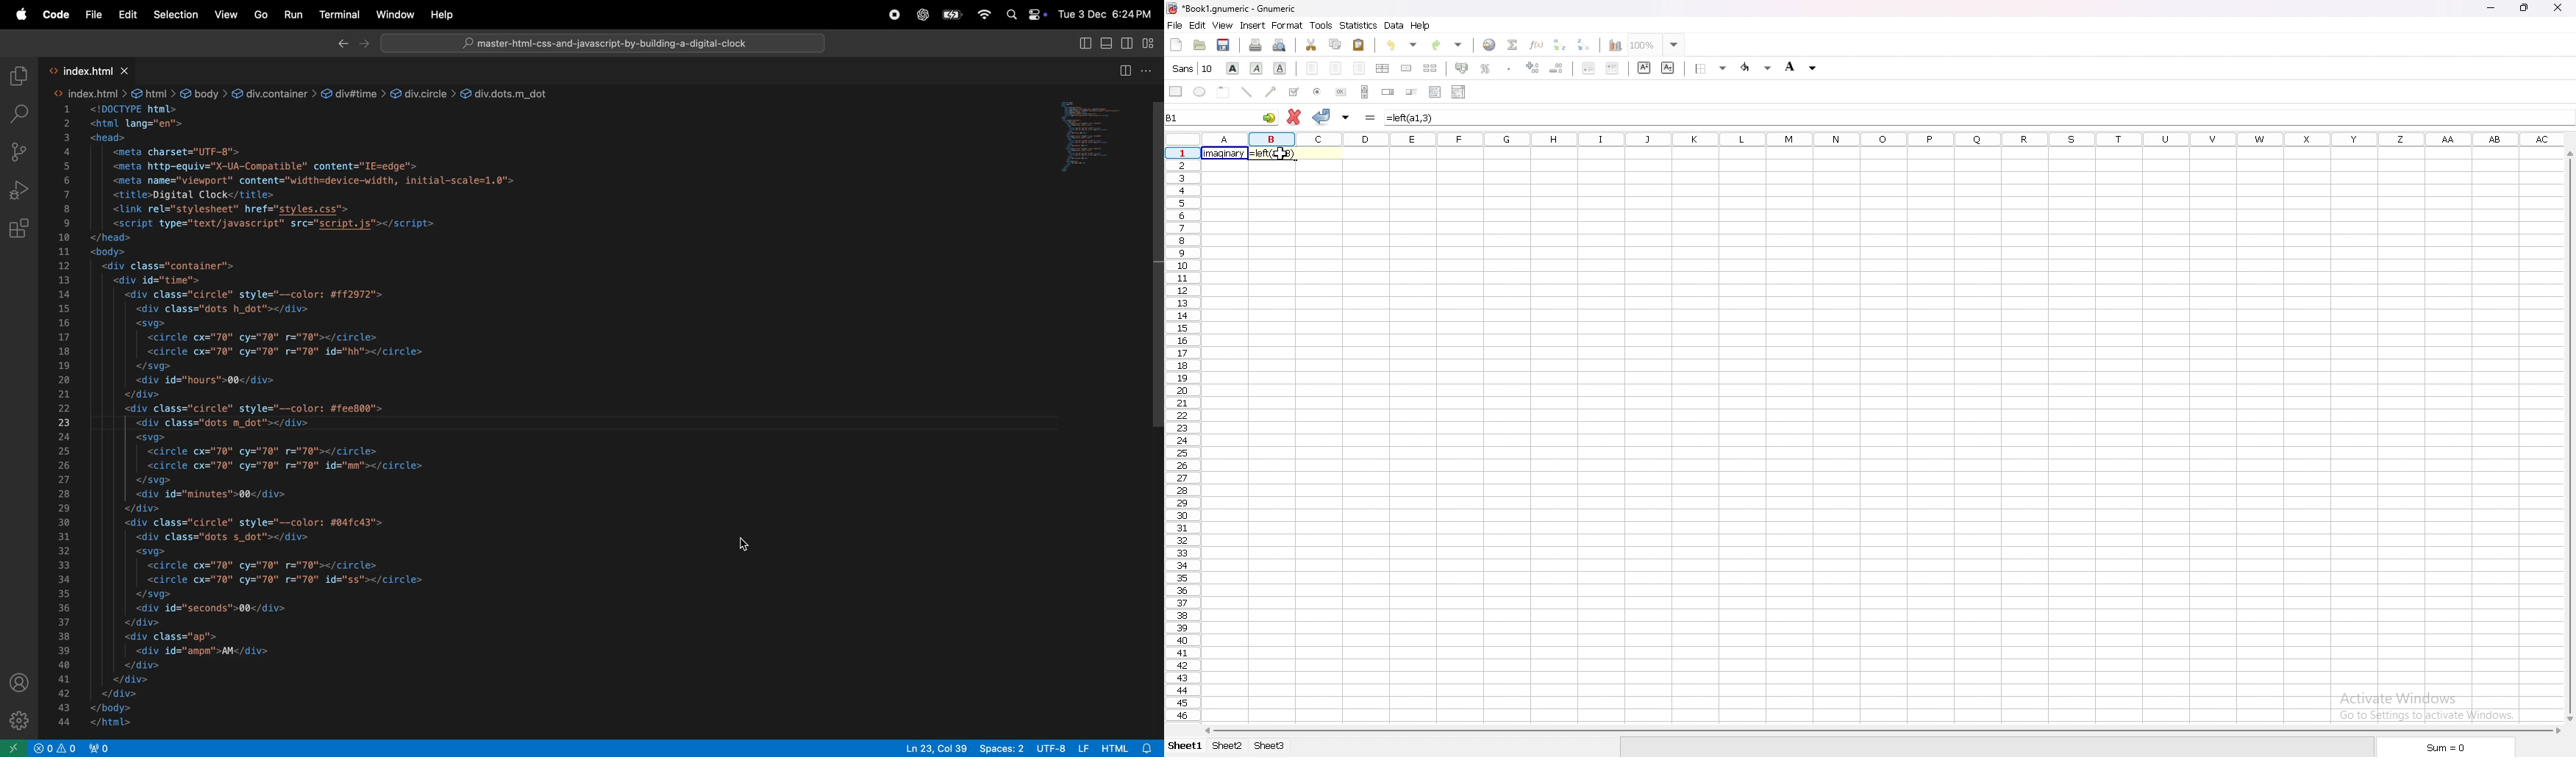  Describe the element at coordinates (1313, 69) in the screenshot. I see `left align` at that location.